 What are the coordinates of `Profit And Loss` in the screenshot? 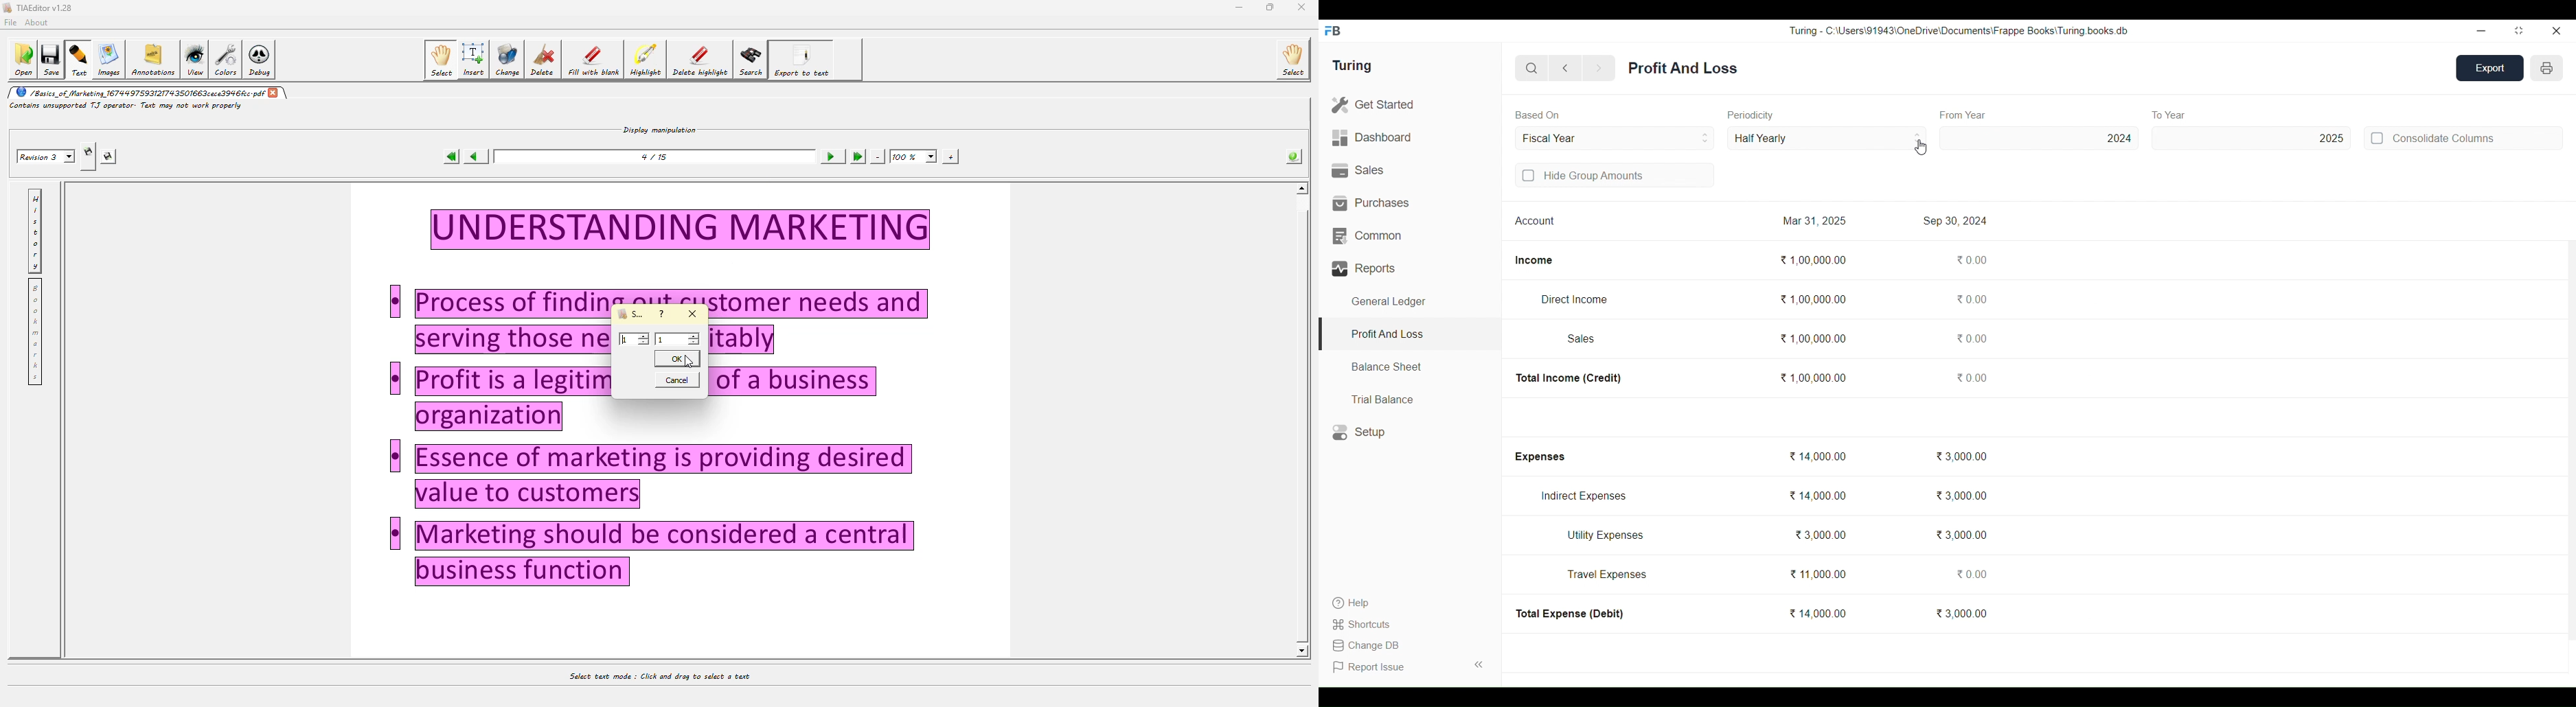 It's located at (1683, 68).